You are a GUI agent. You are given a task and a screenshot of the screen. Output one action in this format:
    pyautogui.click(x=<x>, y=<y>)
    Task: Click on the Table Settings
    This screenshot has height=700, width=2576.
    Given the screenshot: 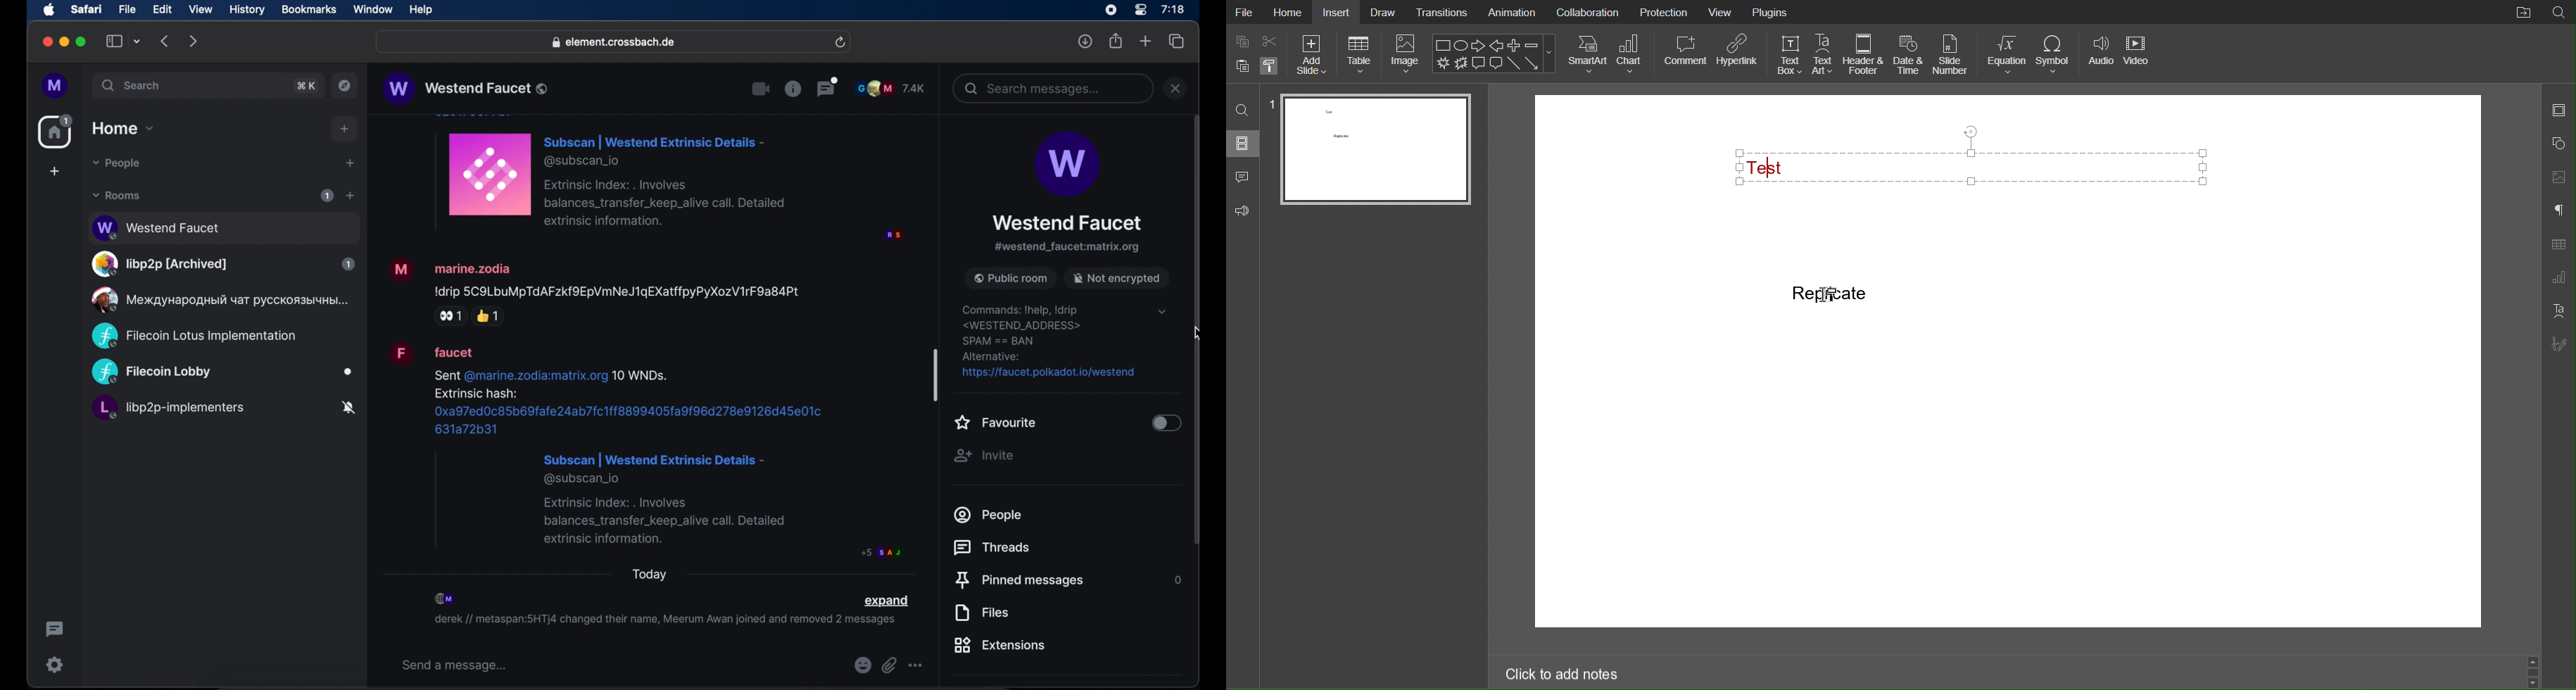 What is the action you would take?
    pyautogui.click(x=2559, y=244)
    